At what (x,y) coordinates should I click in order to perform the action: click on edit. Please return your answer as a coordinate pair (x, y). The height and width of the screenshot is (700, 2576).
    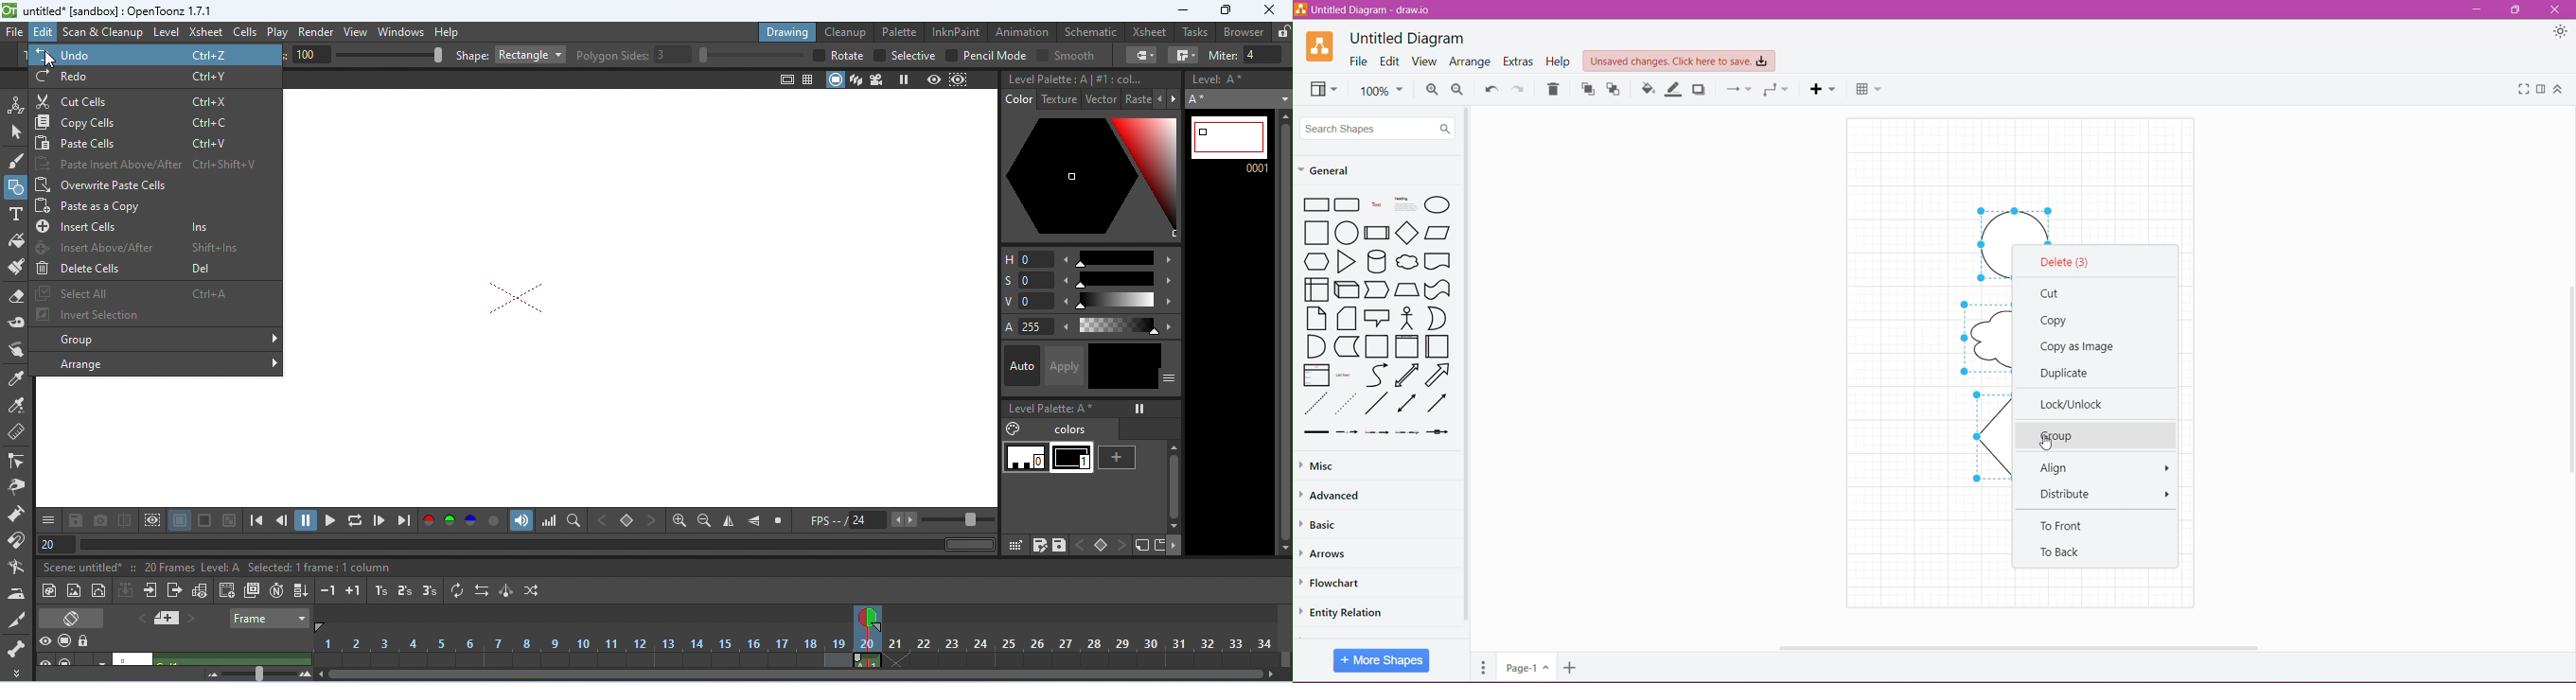
    Looking at the image, I should click on (42, 33).